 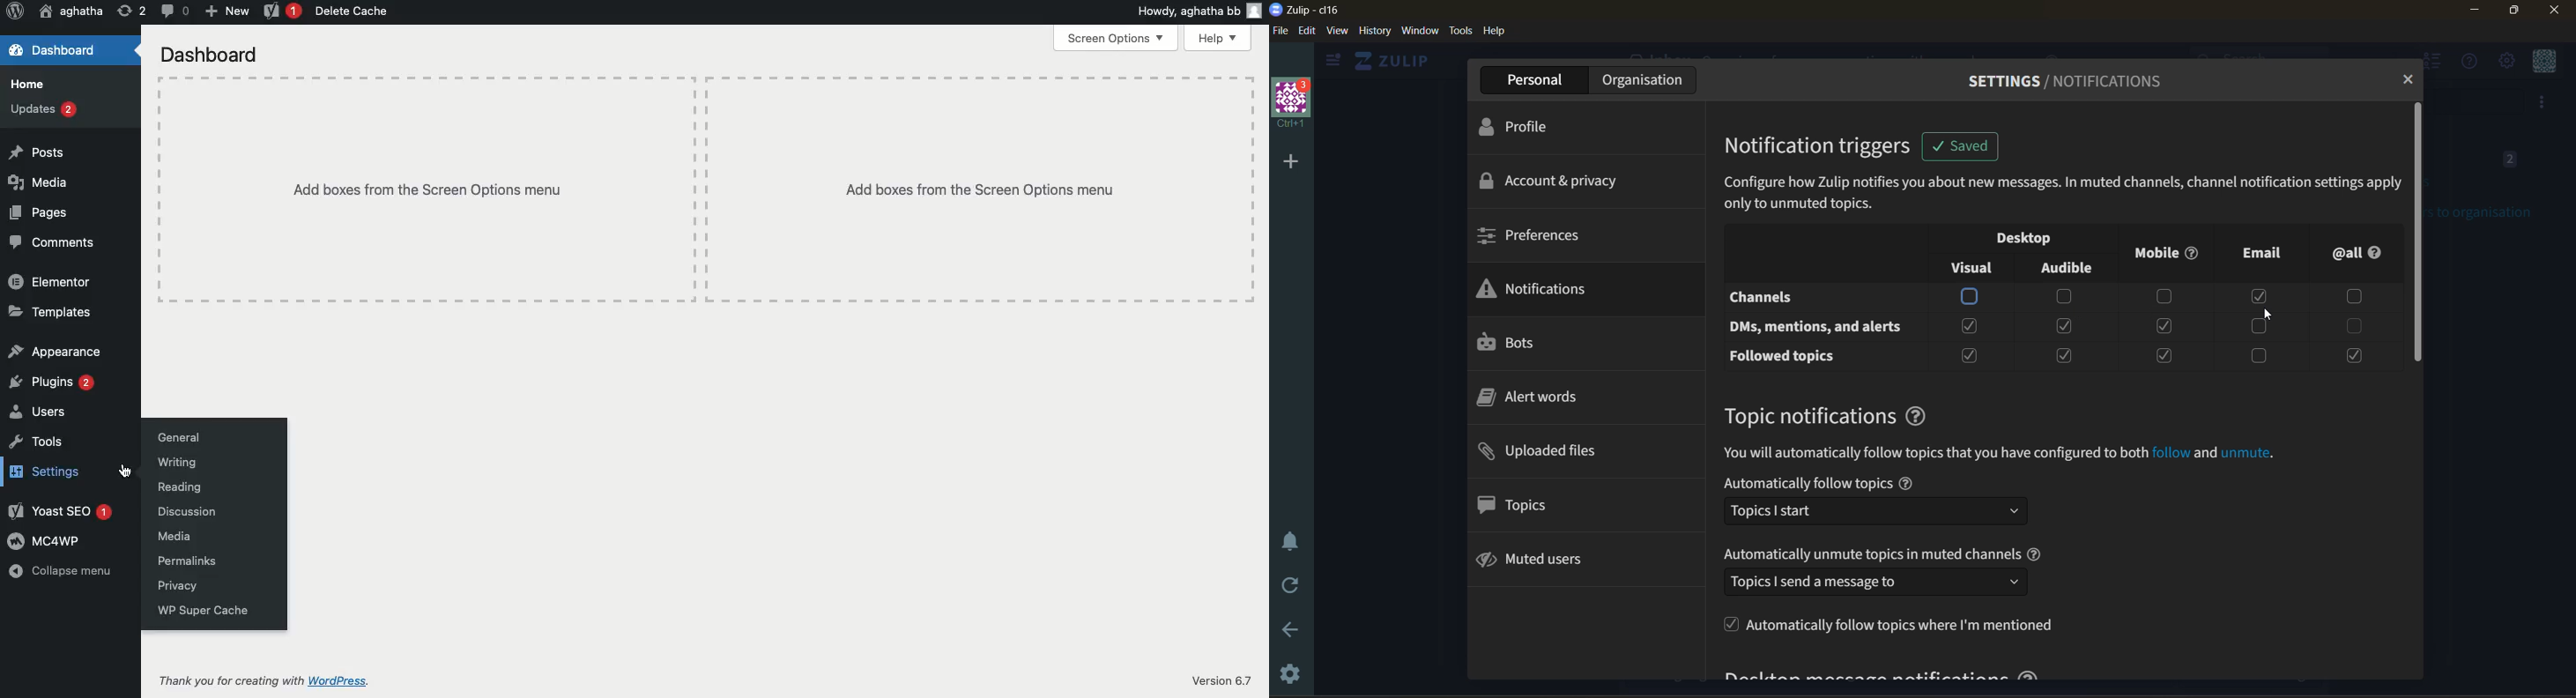 What do you see at coordinates (1536, 398) in the screenshot?
I see `alert words` at bounding box center [1536, 398].